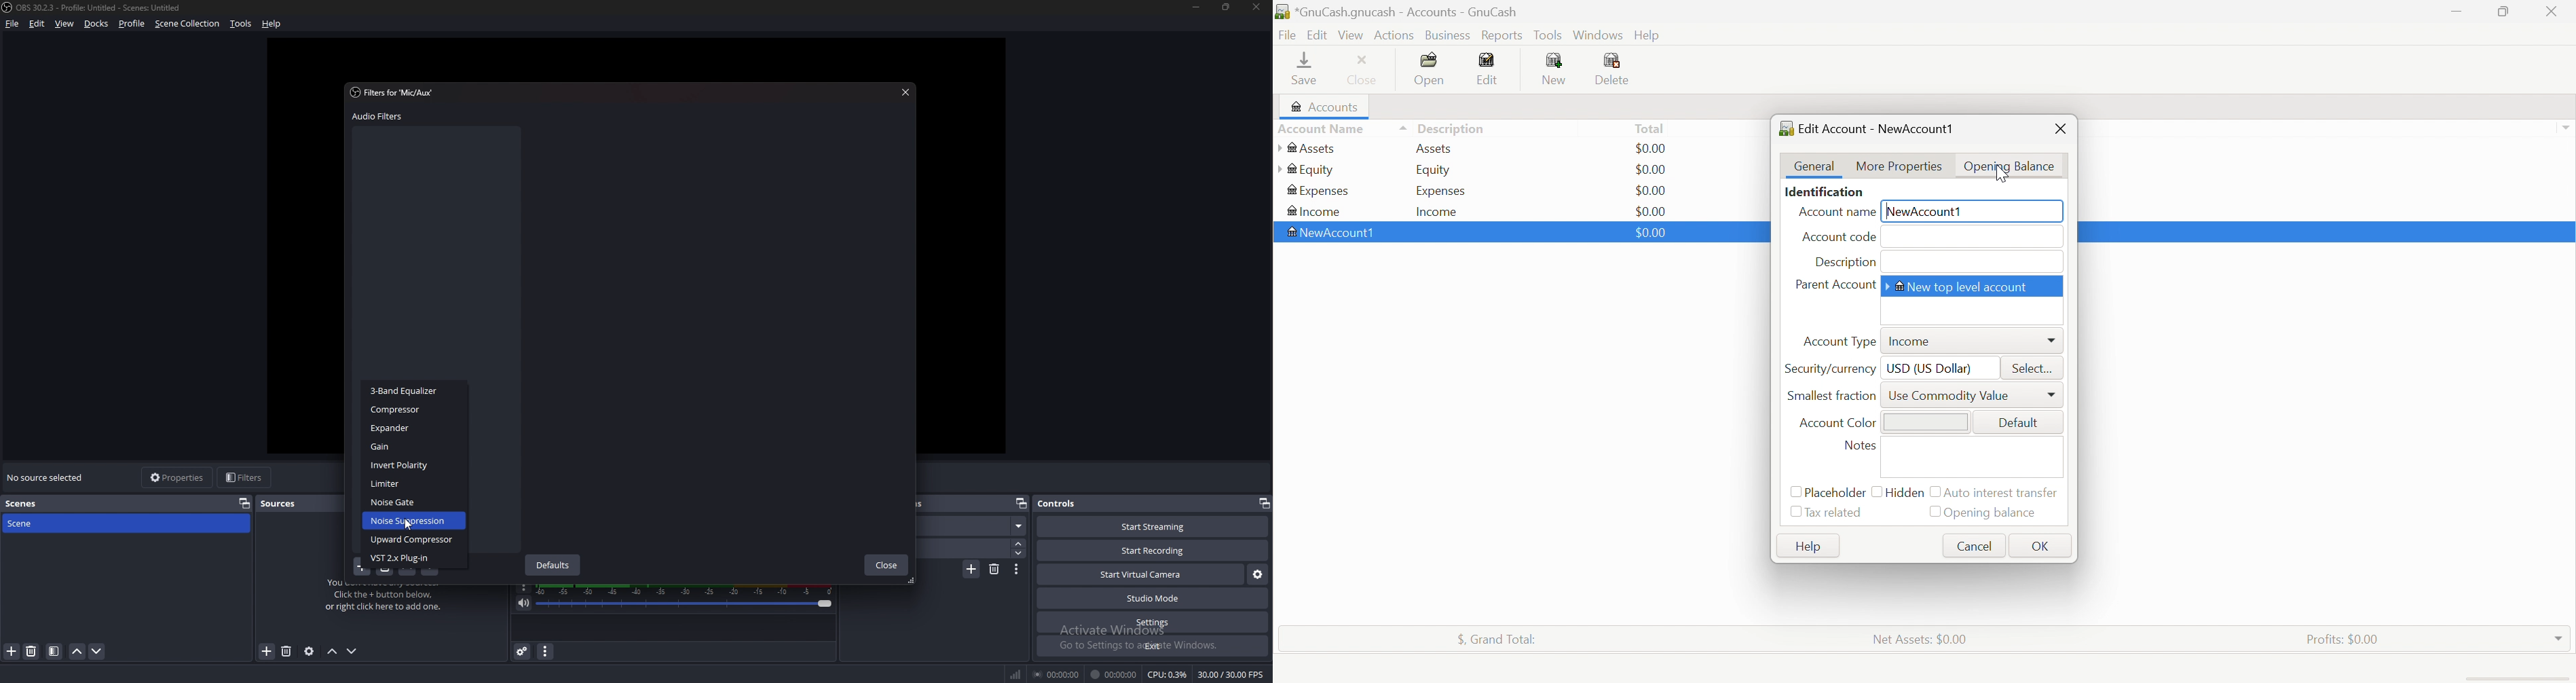 The width and height of the screenshot is (2576, 700). What do you see at coordinates (1827, 191) in the screenshot?
I see `Identification` at bounding box center [1827, 191].